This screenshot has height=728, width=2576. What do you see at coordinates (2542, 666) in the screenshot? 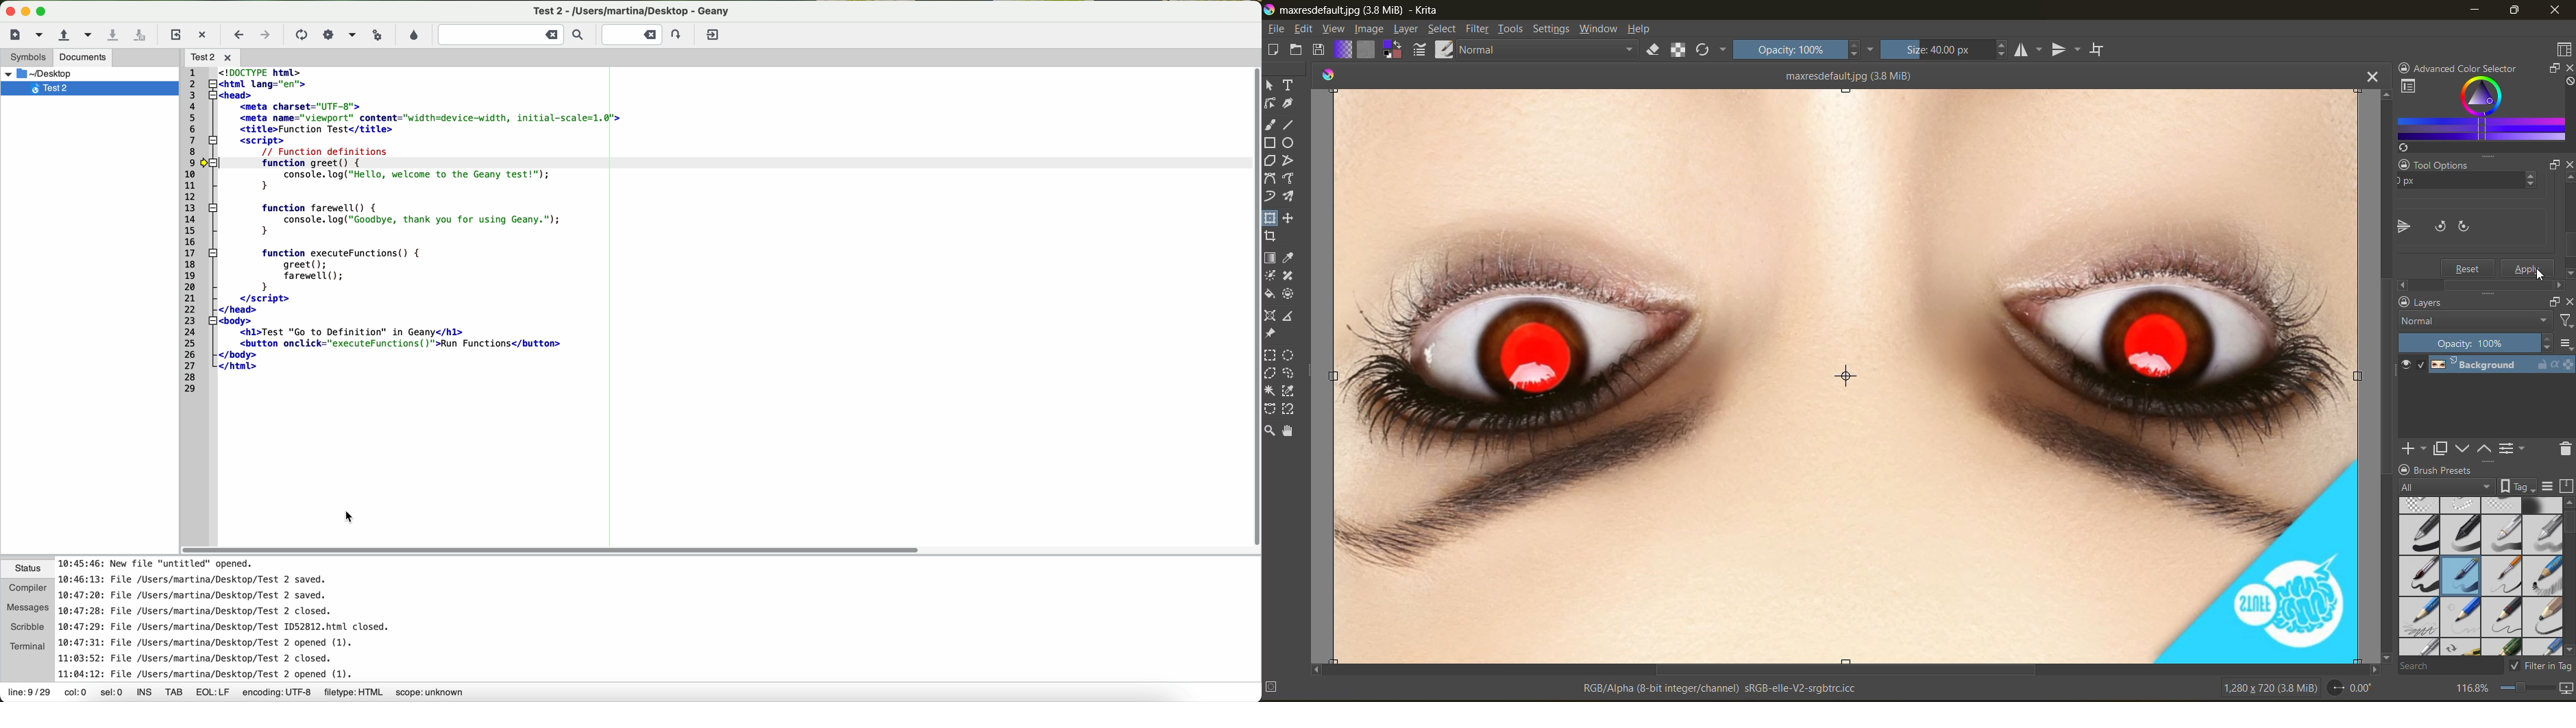
I see `filter in tag` at bounding box center [2542, 666].